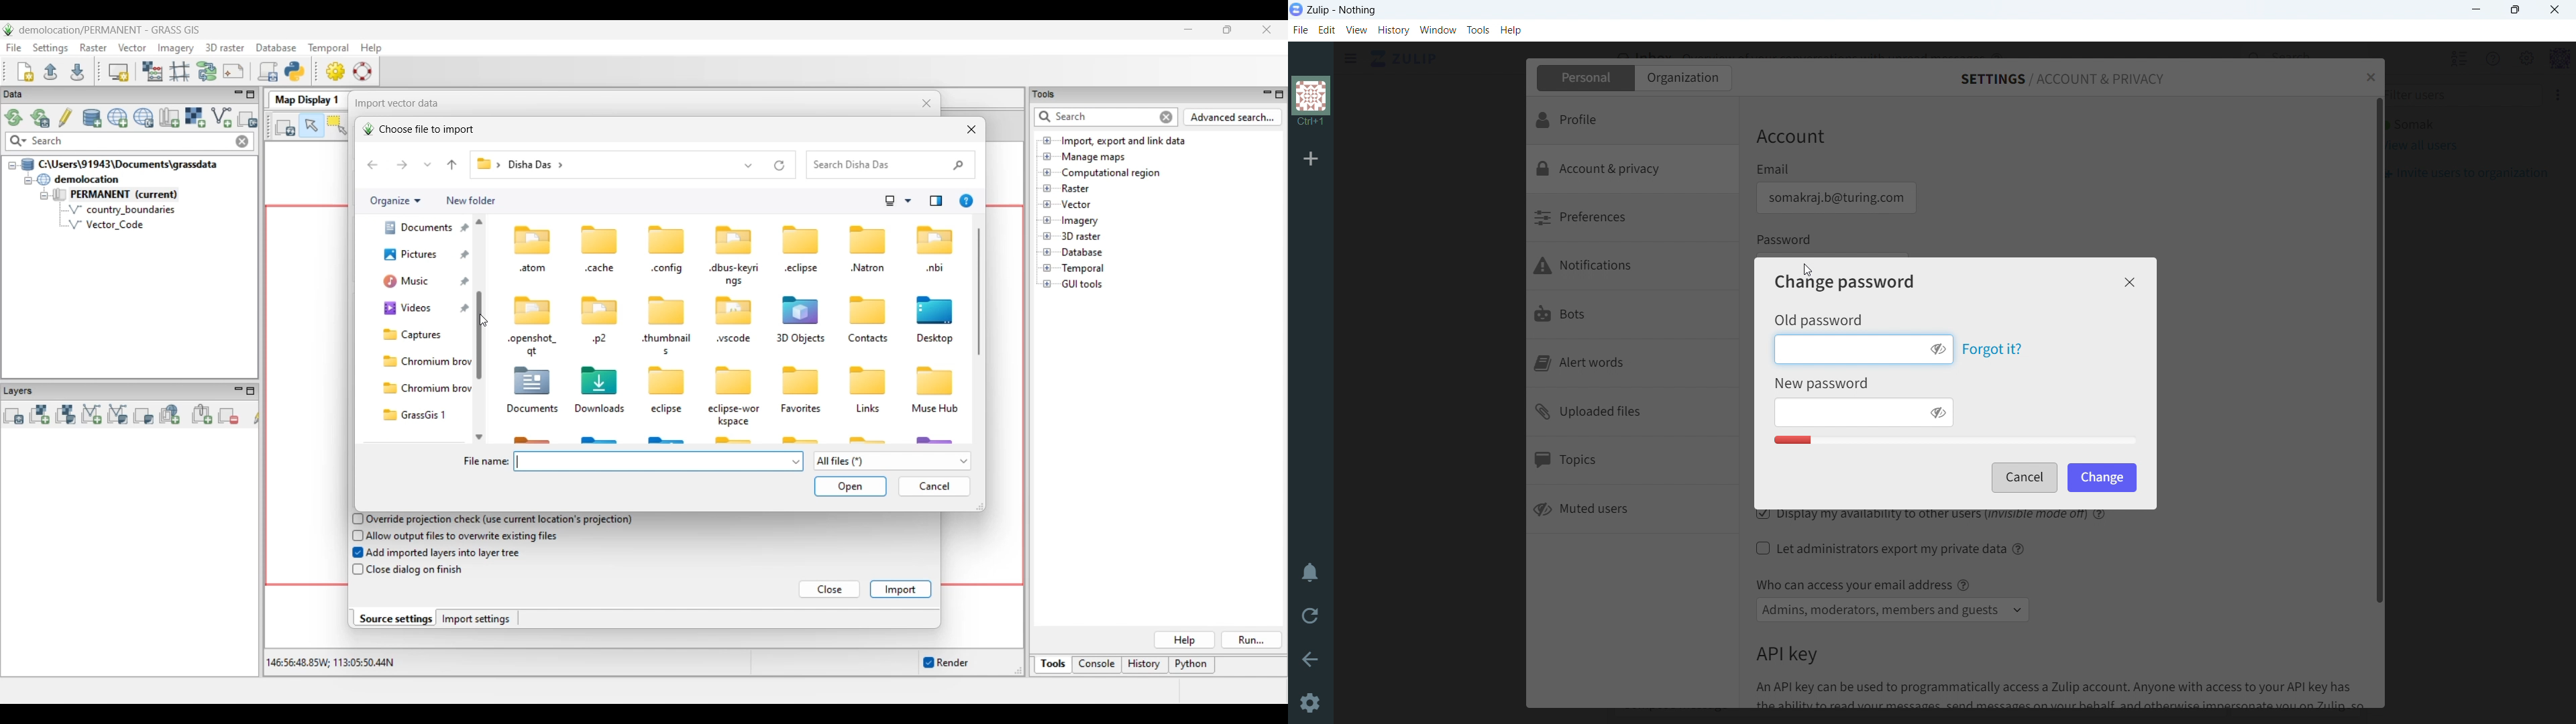 This screenshot has width=2576, height=728. What do you see at coordinates (1342, 10) in the screenshot?
I see `title` at bounding box center [1342, 10].